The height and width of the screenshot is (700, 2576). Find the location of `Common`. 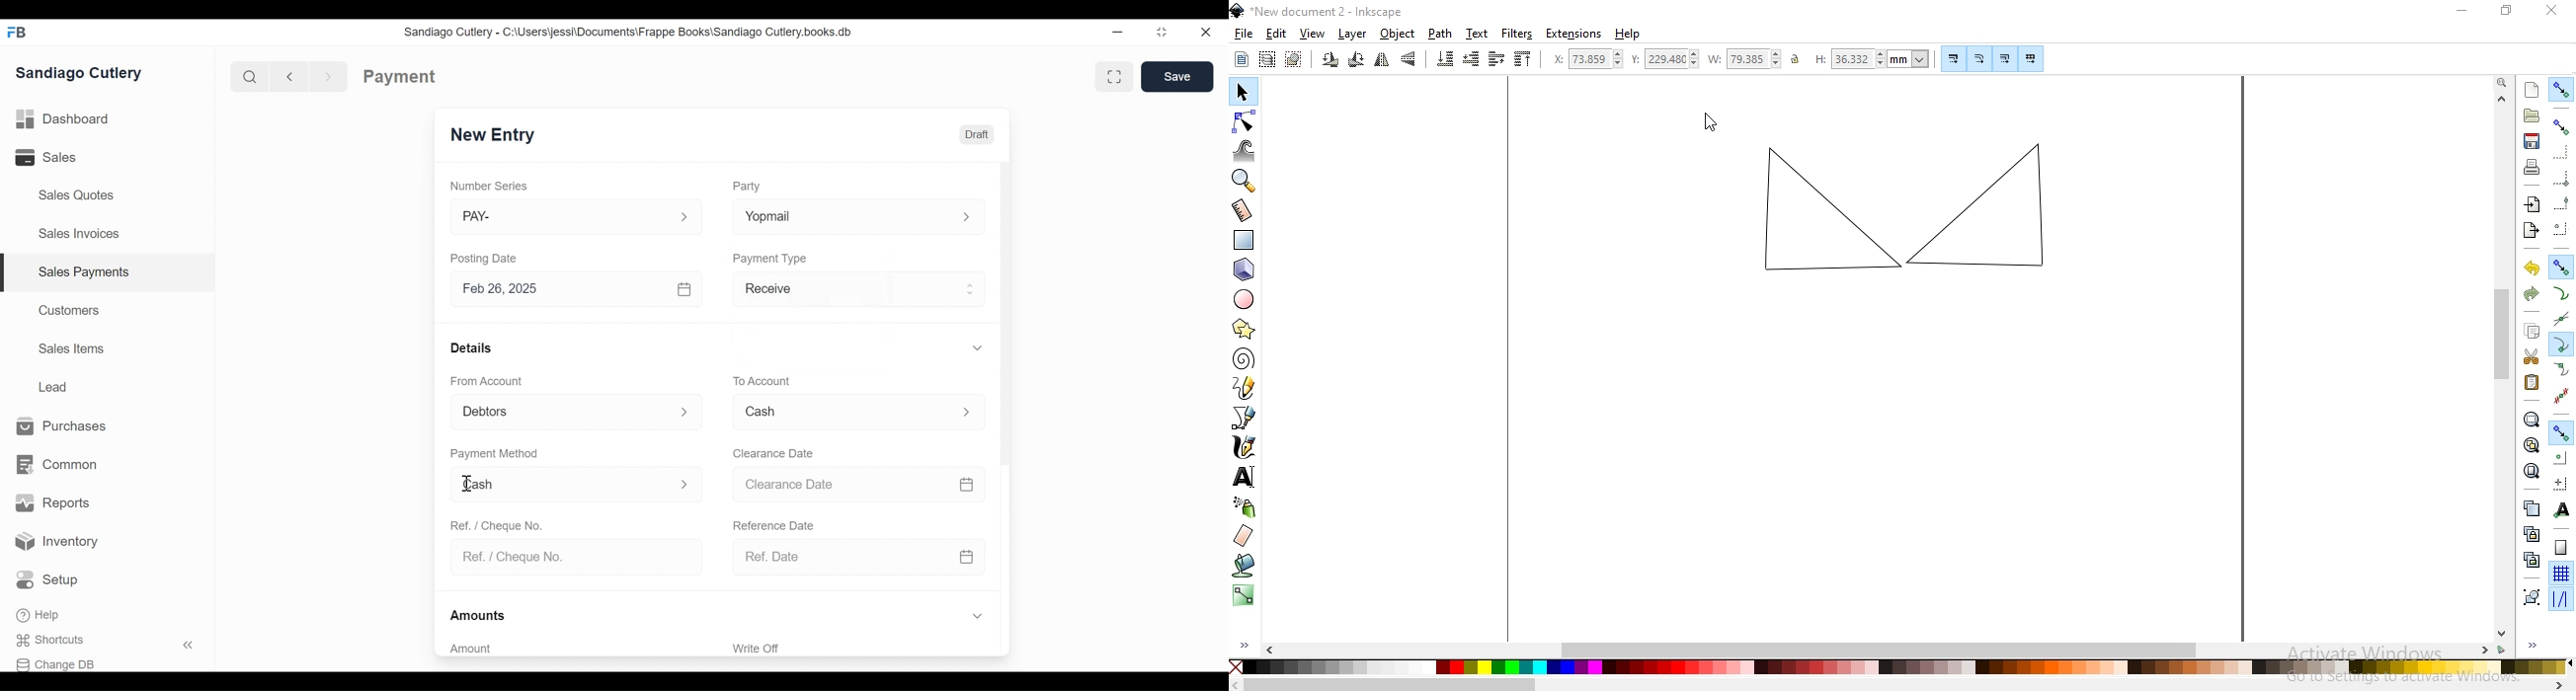

Common is located at coordinates (56, 465).